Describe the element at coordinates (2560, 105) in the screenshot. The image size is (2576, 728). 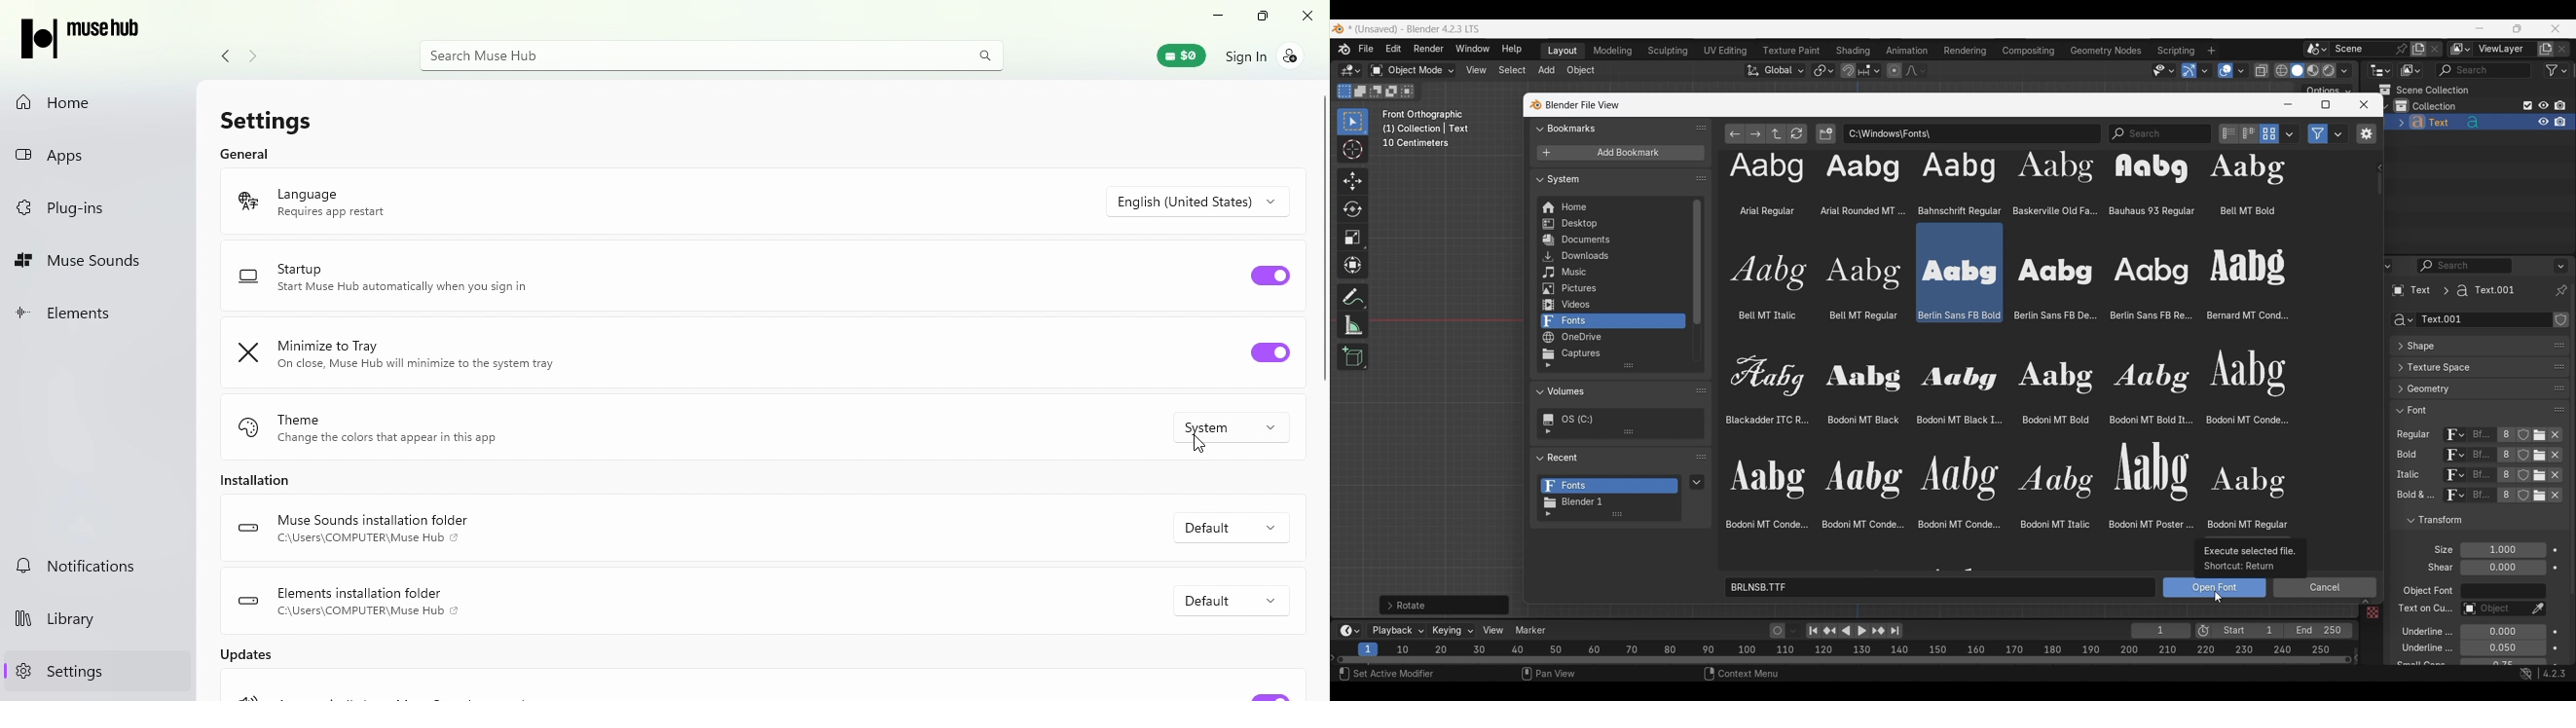
I see `Disable in renders` at that location.